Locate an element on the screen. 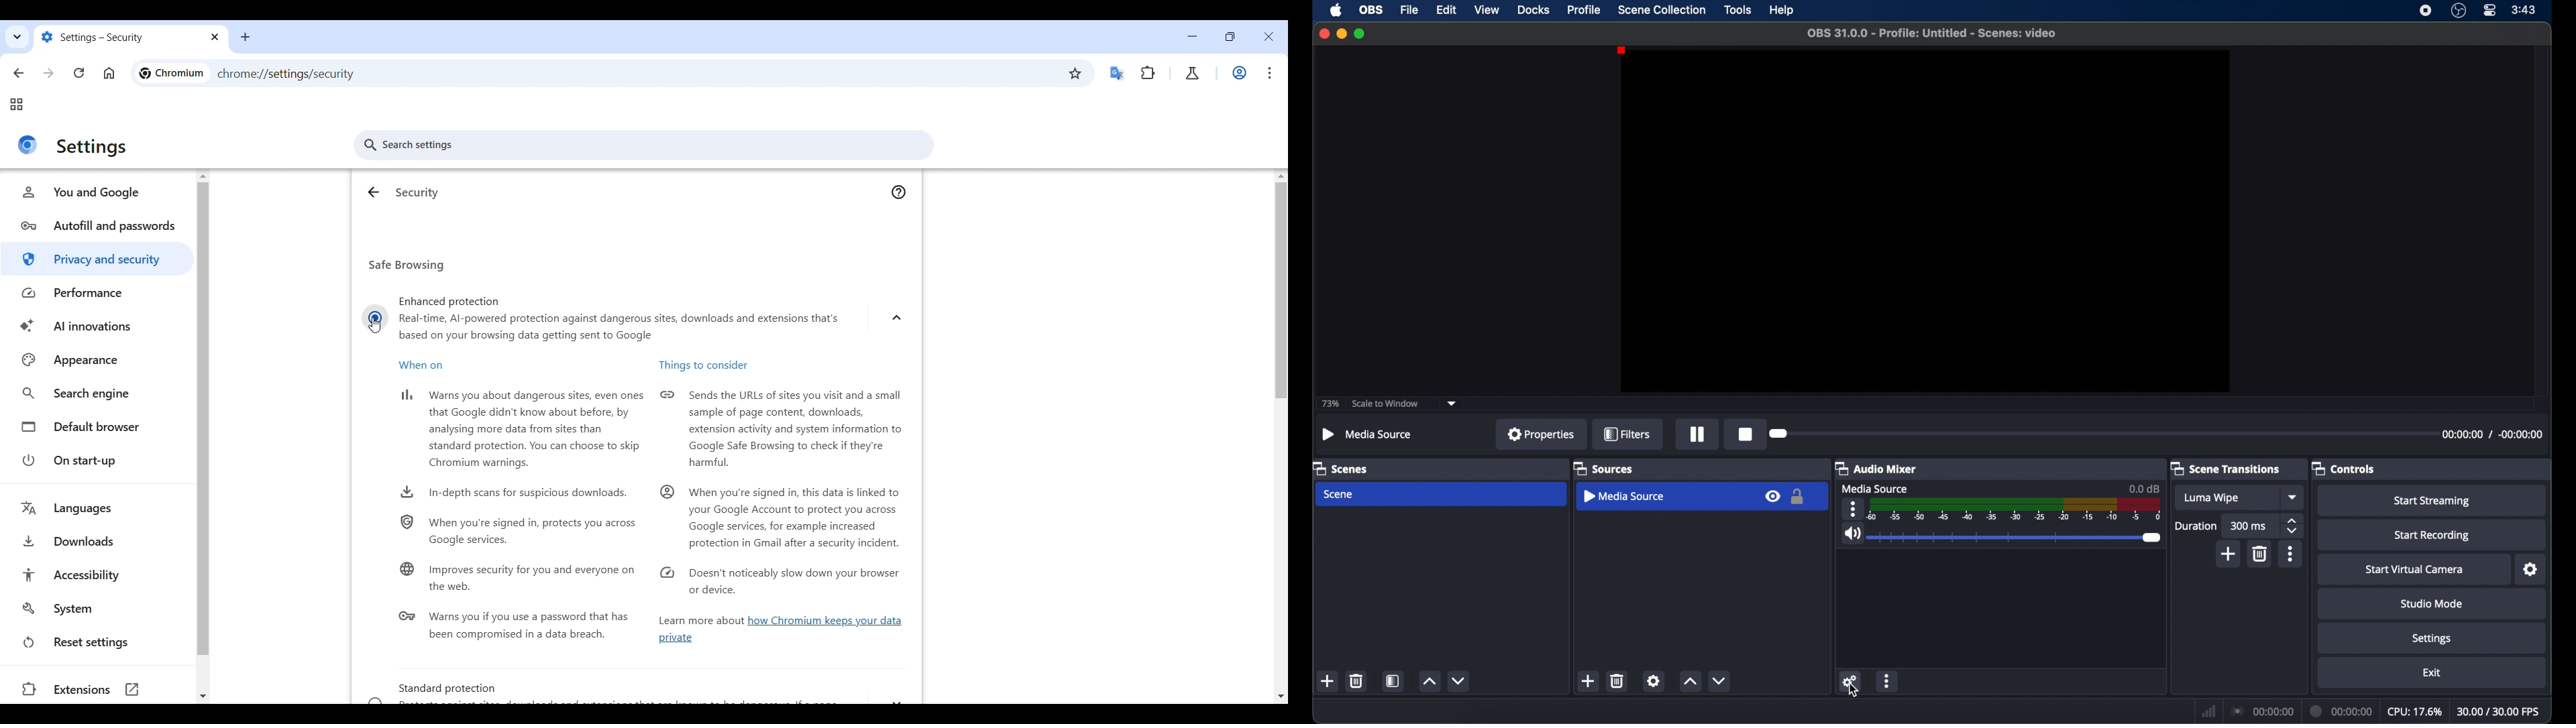 Image resolution: width=2576 pixels, height=728 pixels. 3:43 is located at coordinates (2524, 10).